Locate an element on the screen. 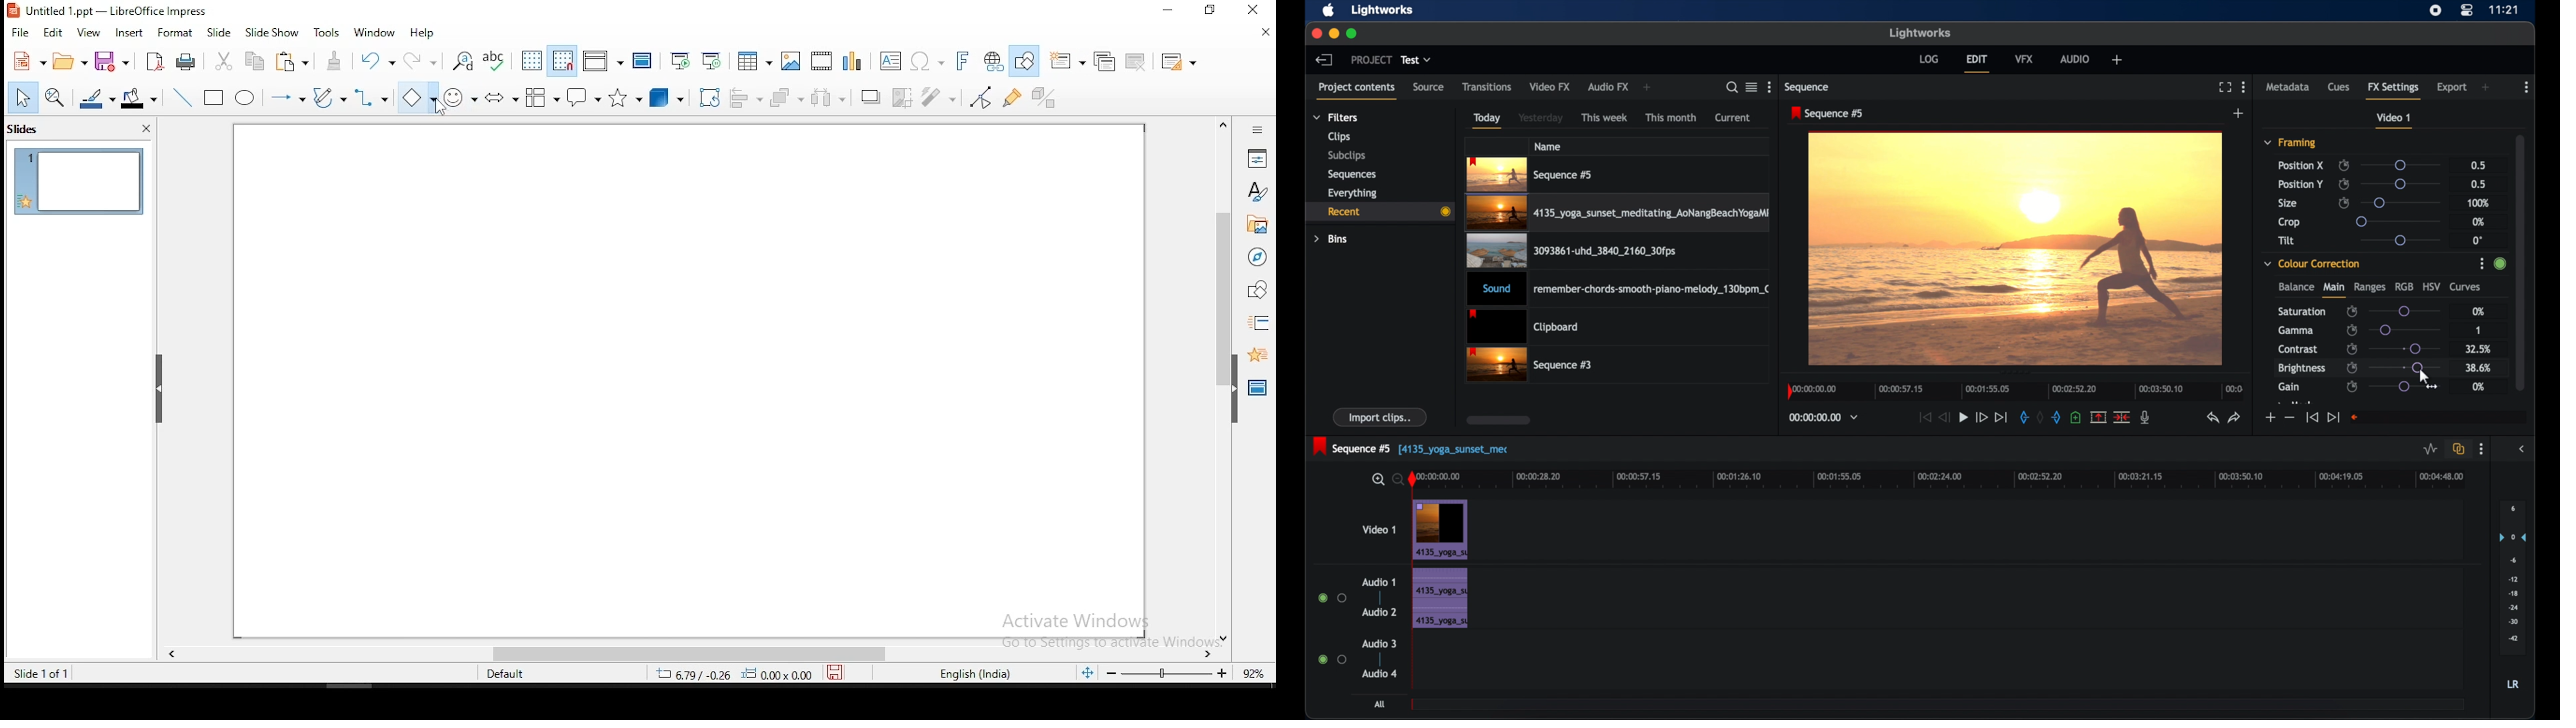 This screenshot has height=728, width=2576. slide show is located at coordinates (272, 32).